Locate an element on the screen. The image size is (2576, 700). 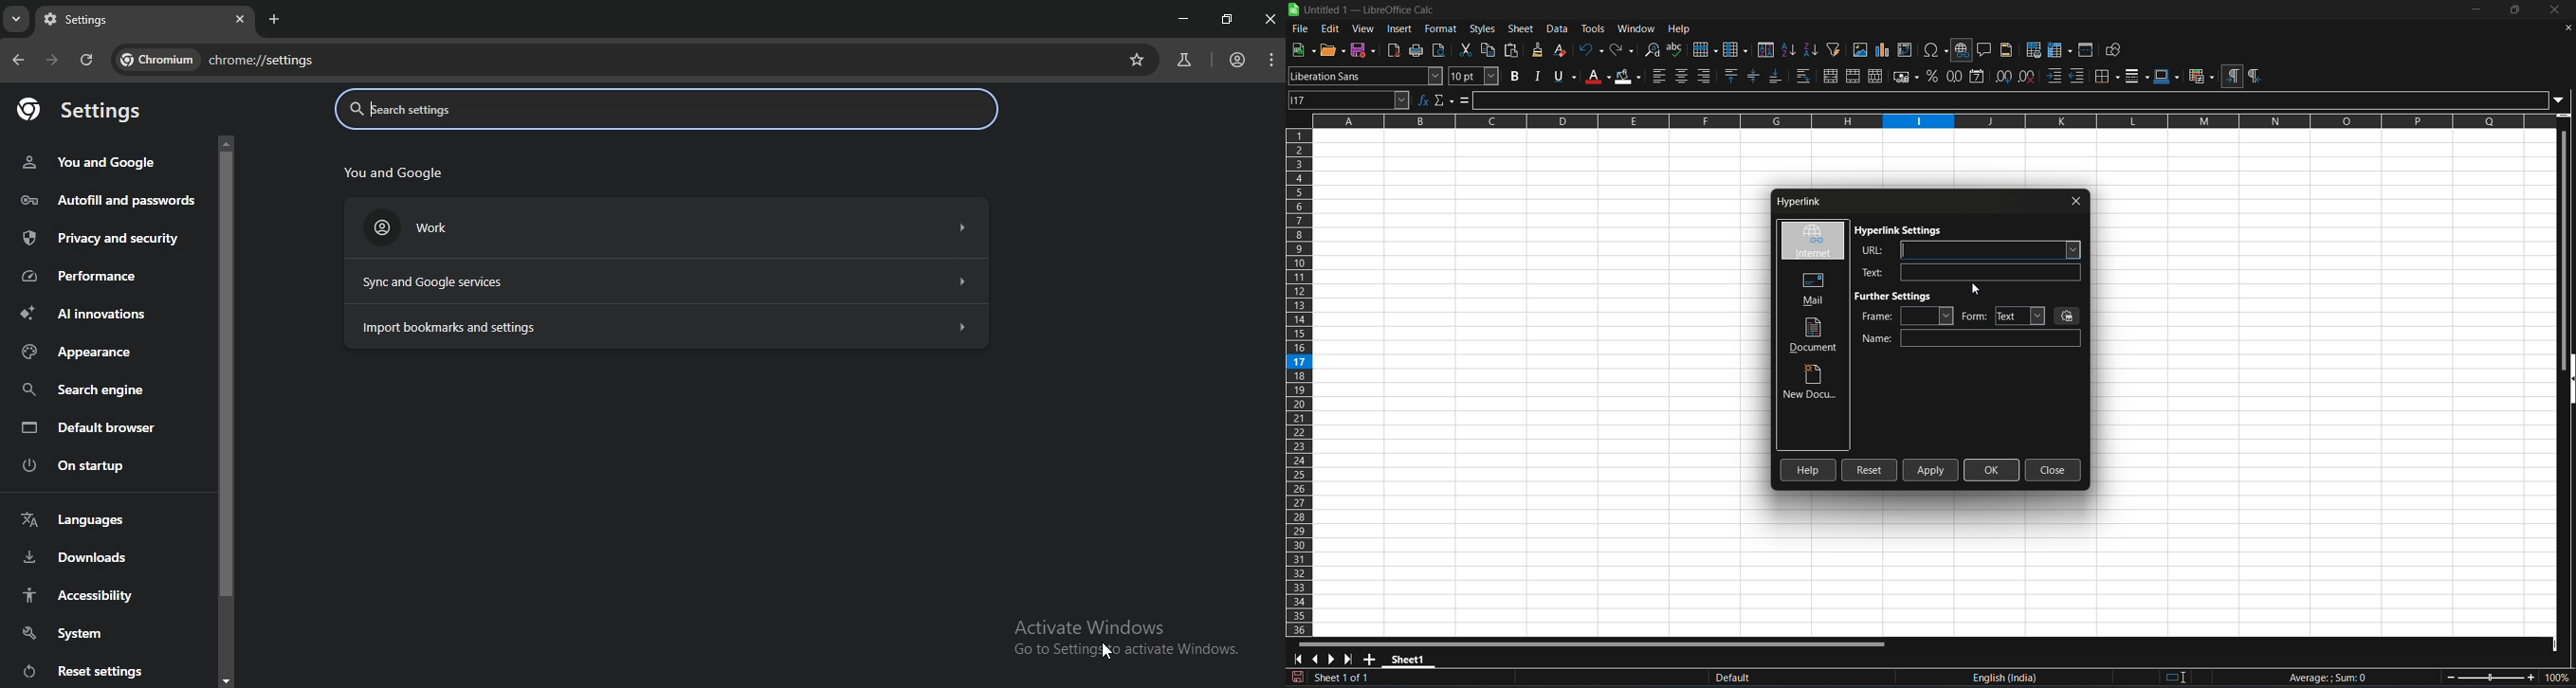
document is located at coordinates (1815, 335).